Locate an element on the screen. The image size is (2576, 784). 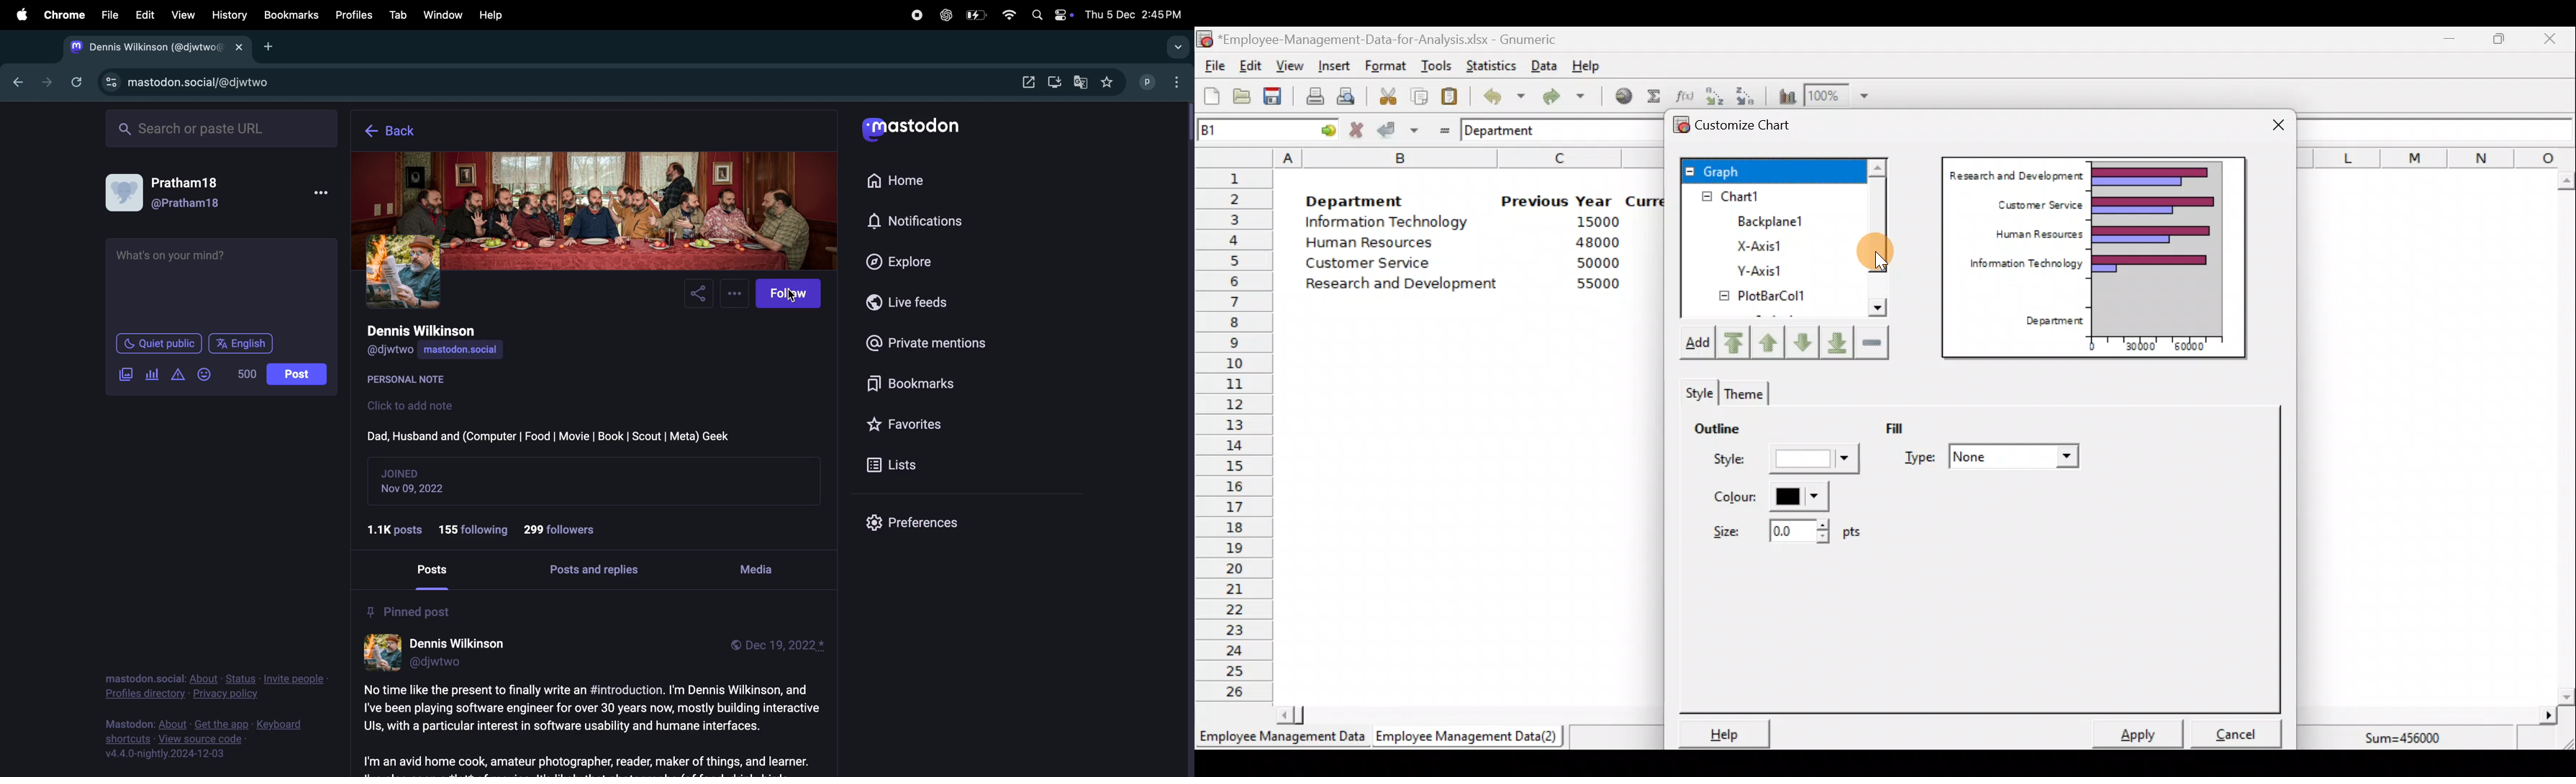
Customer Service is located at coordinates (1371, 266).